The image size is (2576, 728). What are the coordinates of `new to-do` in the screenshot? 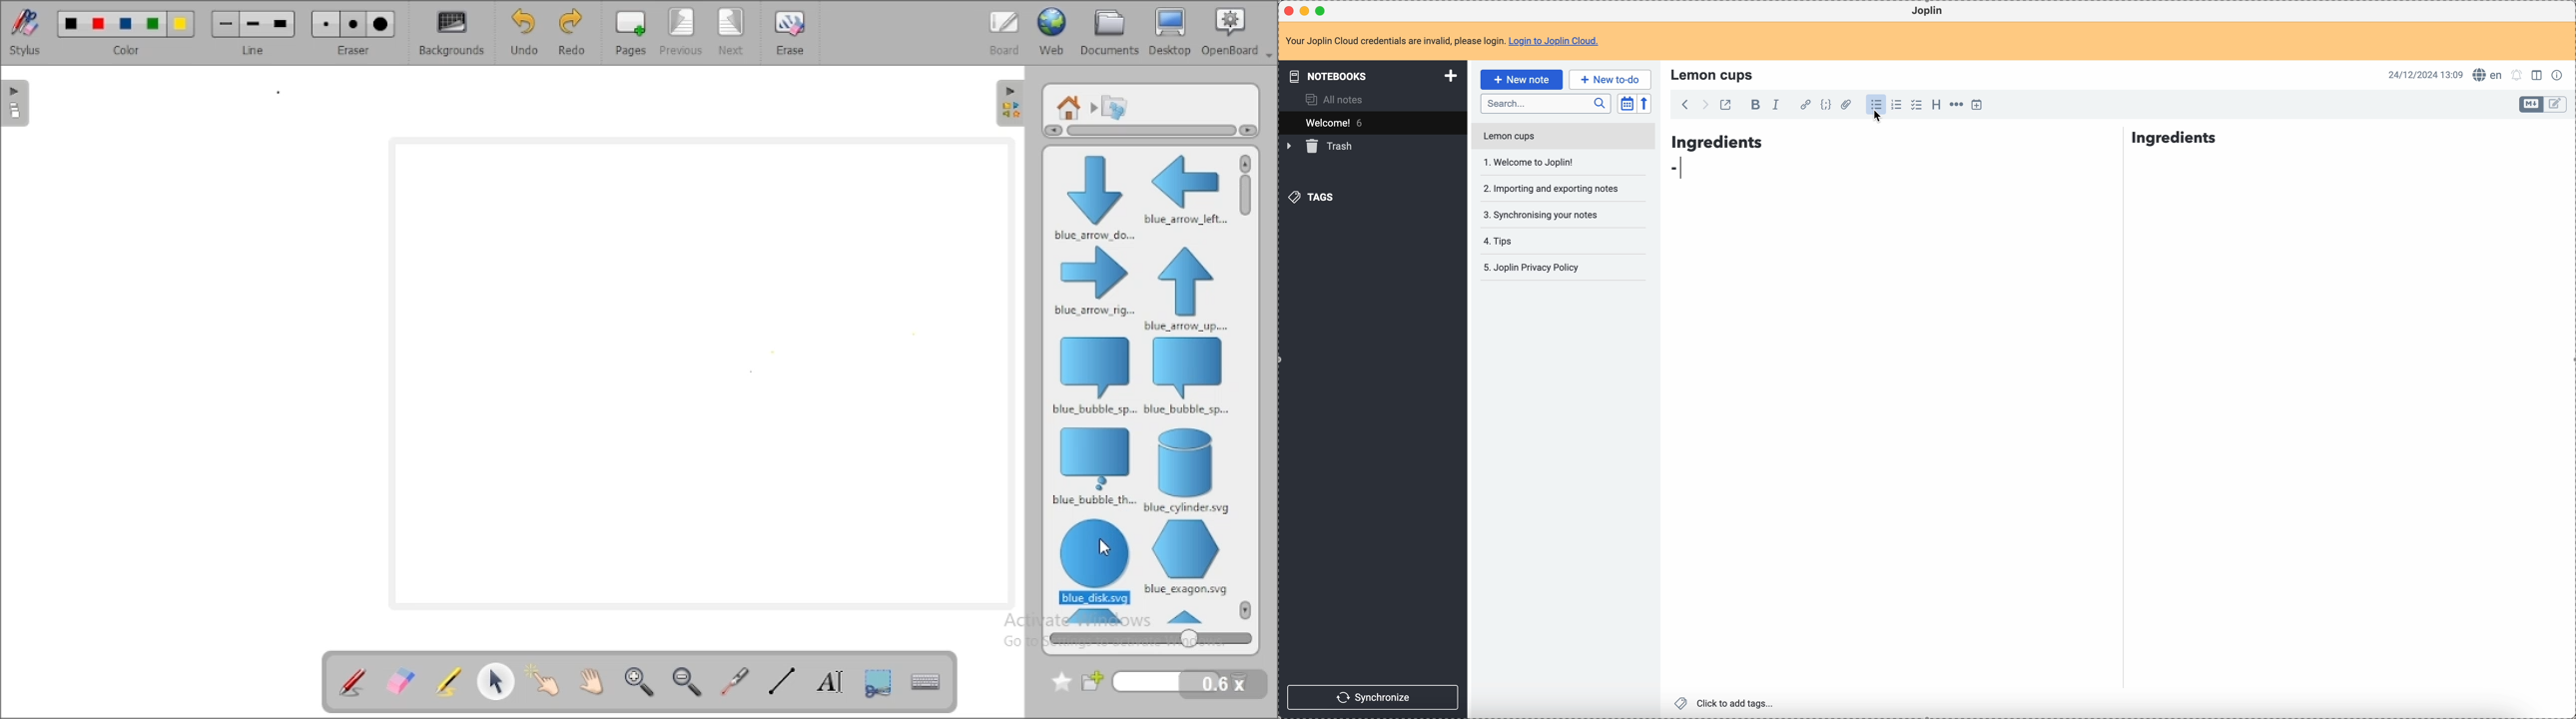 It's located at (1610, 79).